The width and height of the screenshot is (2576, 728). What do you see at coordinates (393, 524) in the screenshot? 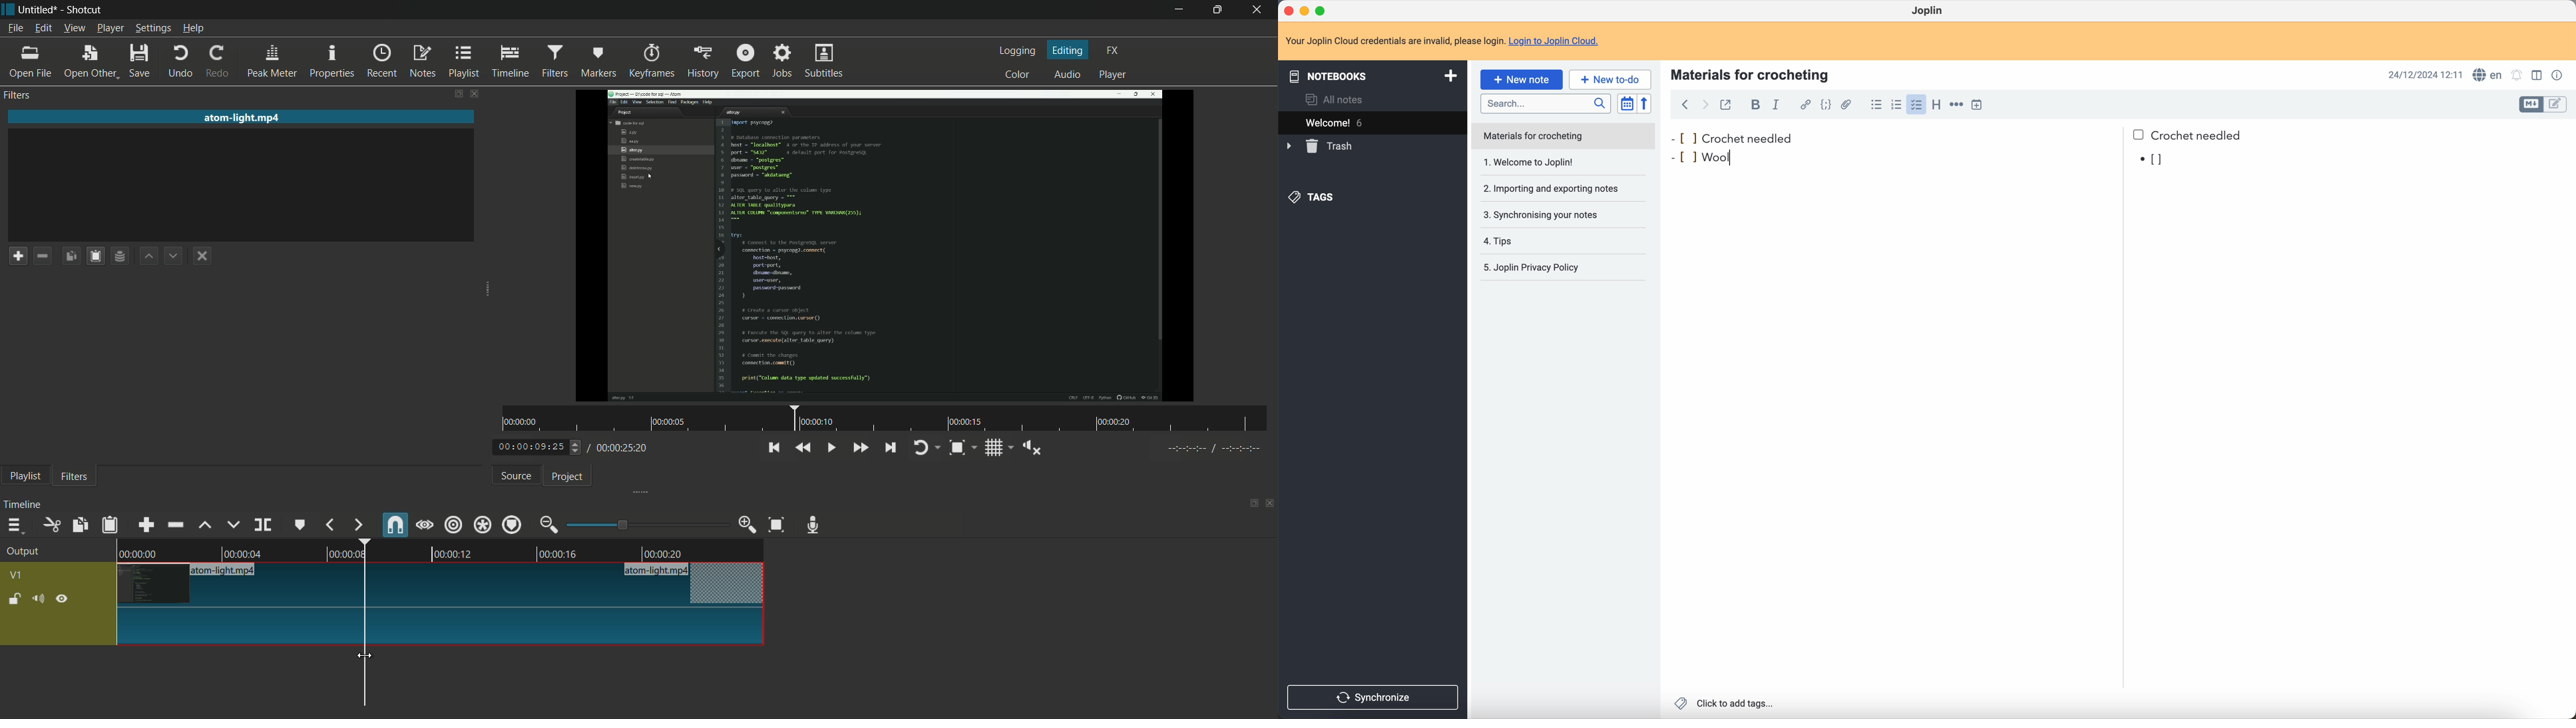
I see `snap` at bounding box center [393, 524].